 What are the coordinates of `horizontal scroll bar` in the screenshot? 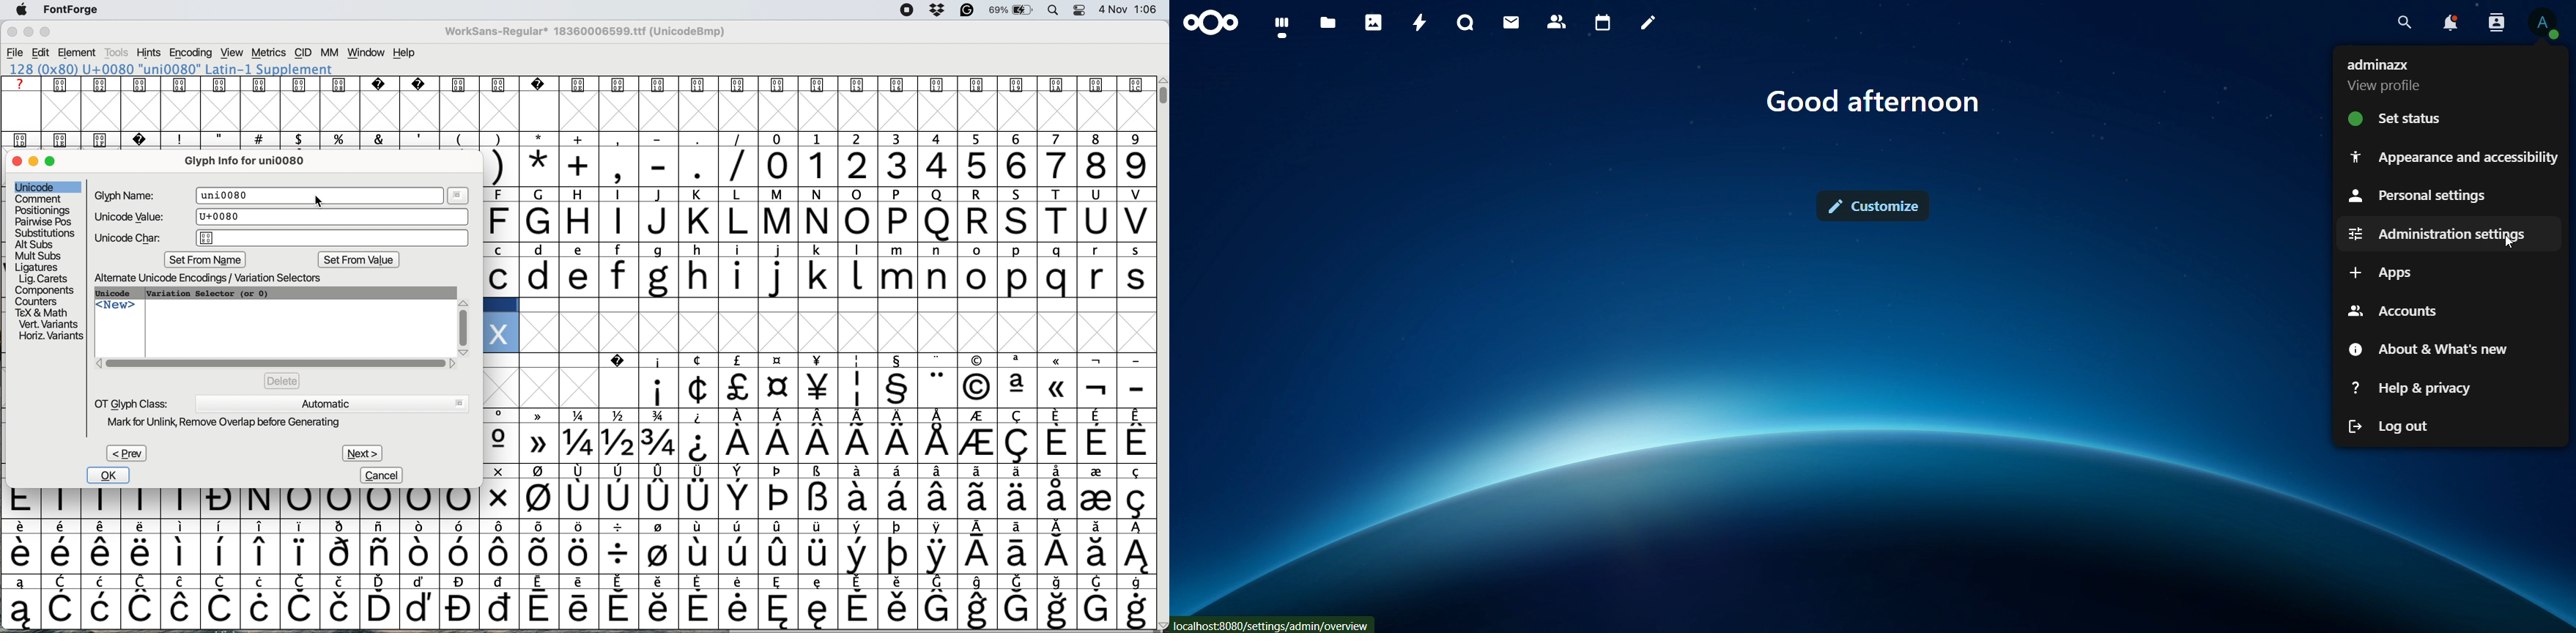 It's located at (276, 363).